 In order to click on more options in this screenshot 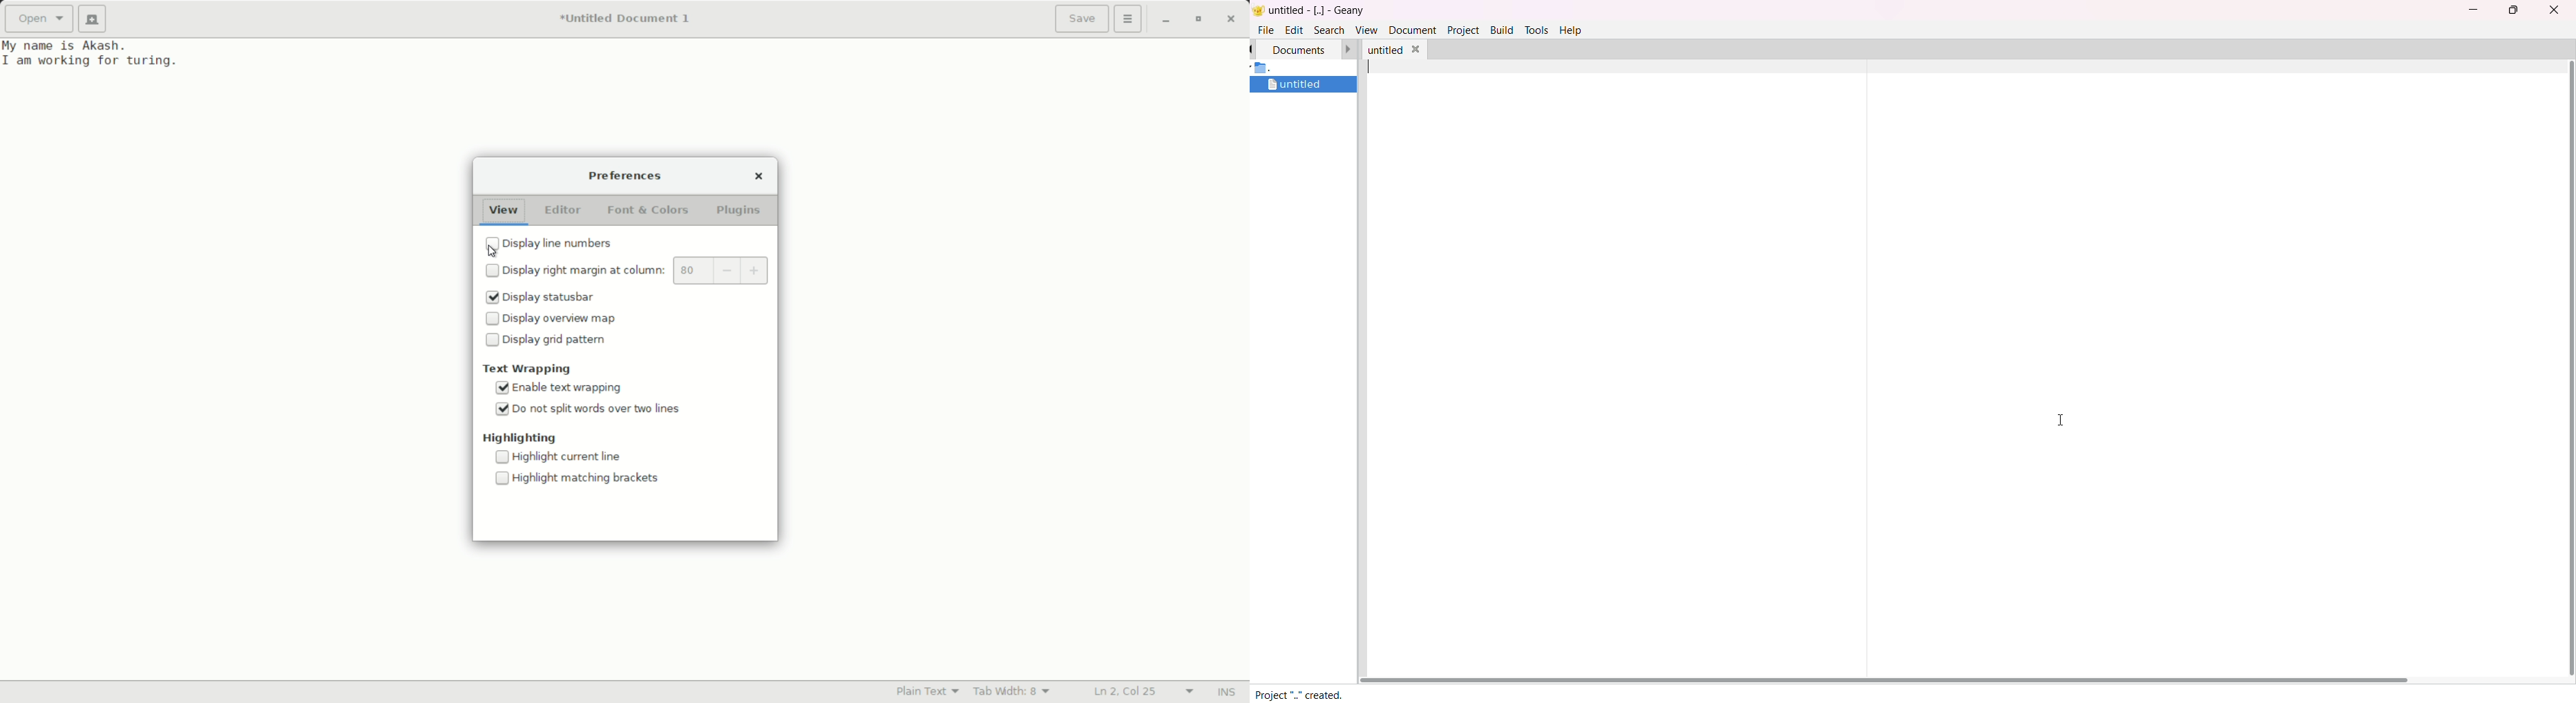, I will do `click(1128, 18)`.